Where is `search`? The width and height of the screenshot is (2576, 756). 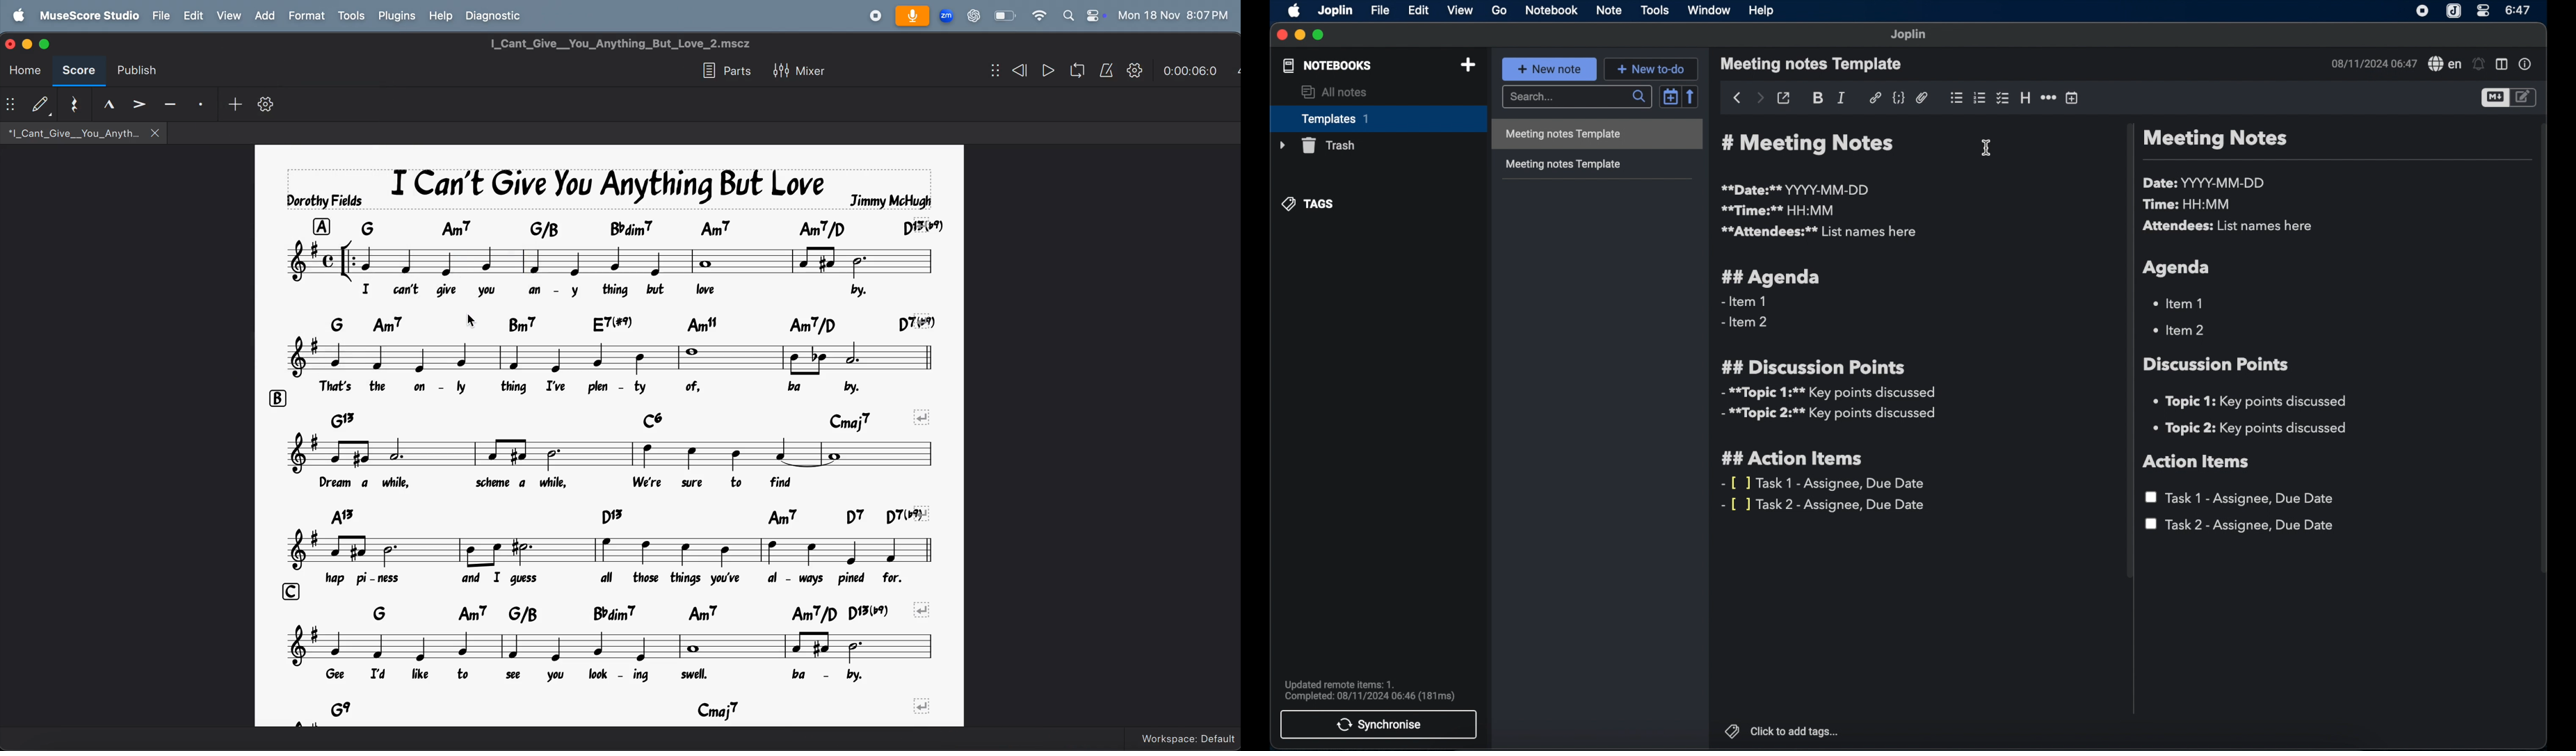
search is located at coordinates (1575, 97).